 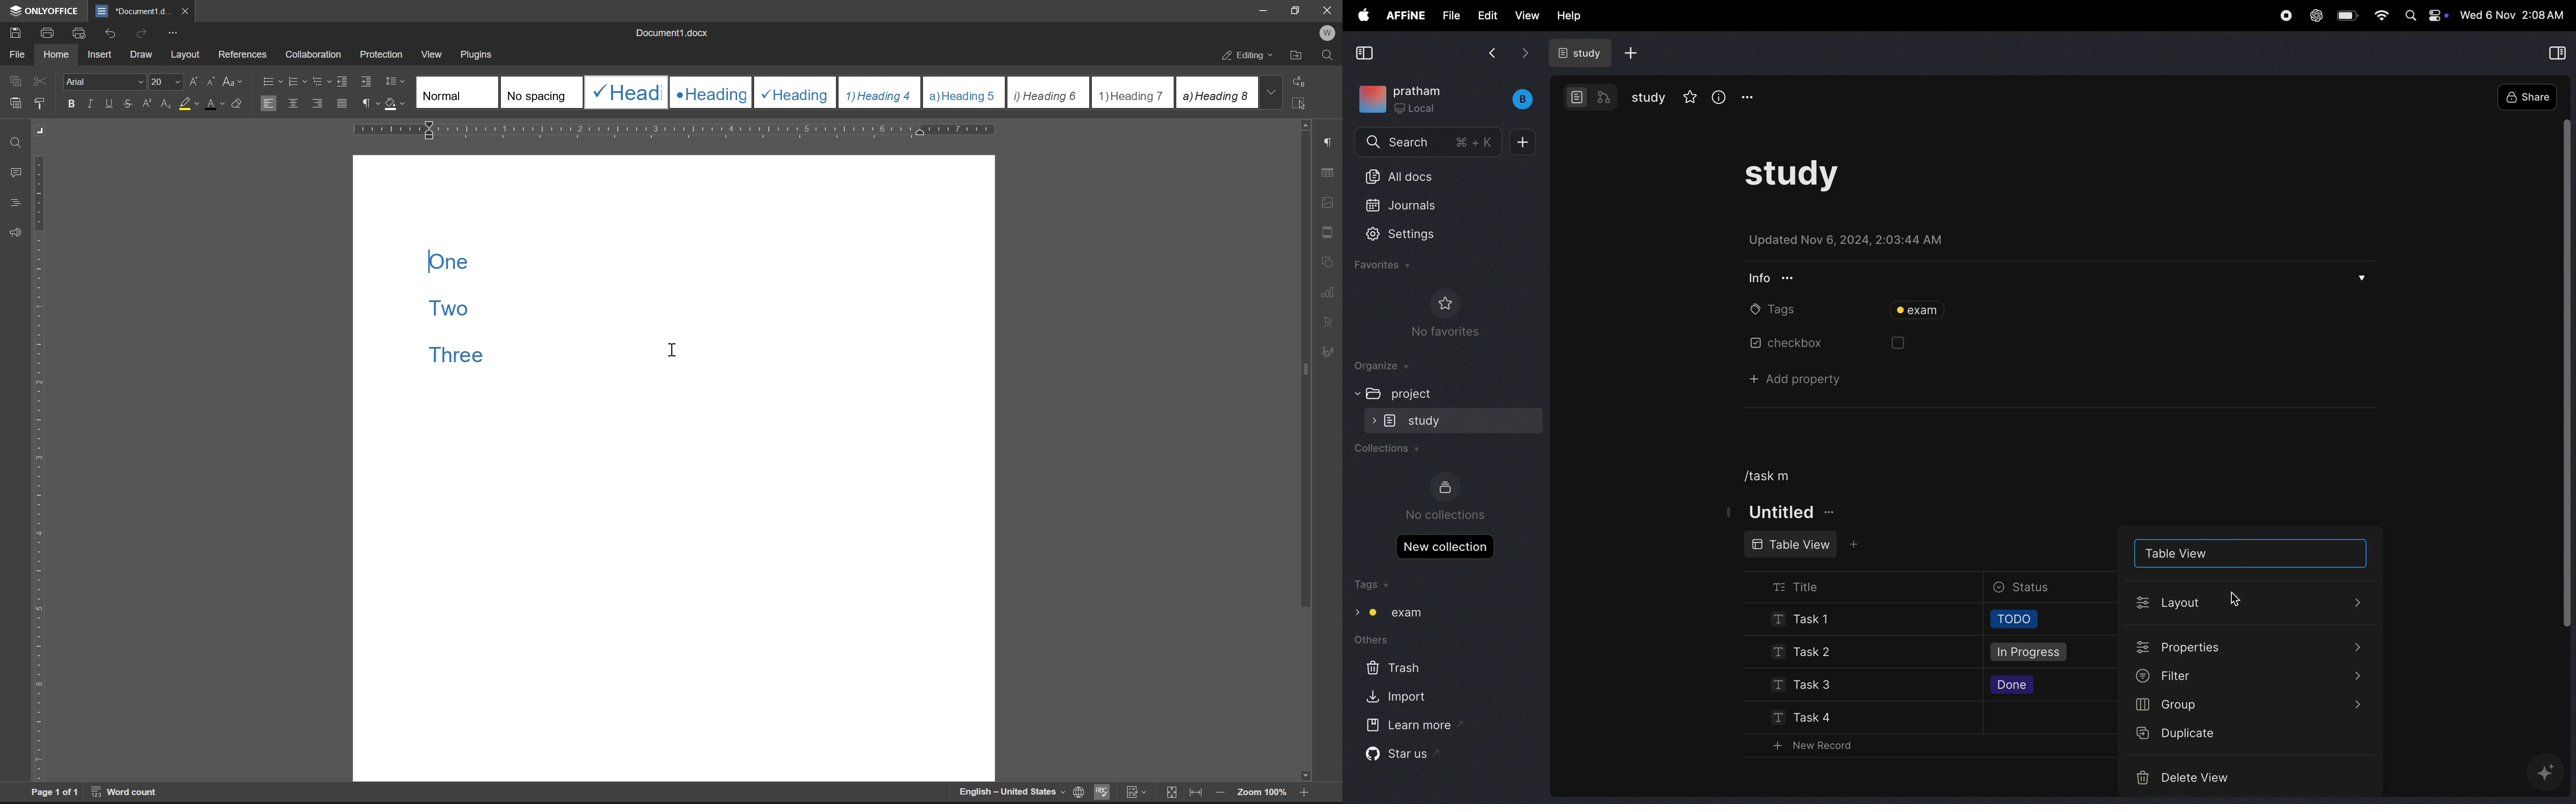 What do you see at coordinates (188, 104) in the screenshot?
I see `background color` at bounding box center [188, 104].